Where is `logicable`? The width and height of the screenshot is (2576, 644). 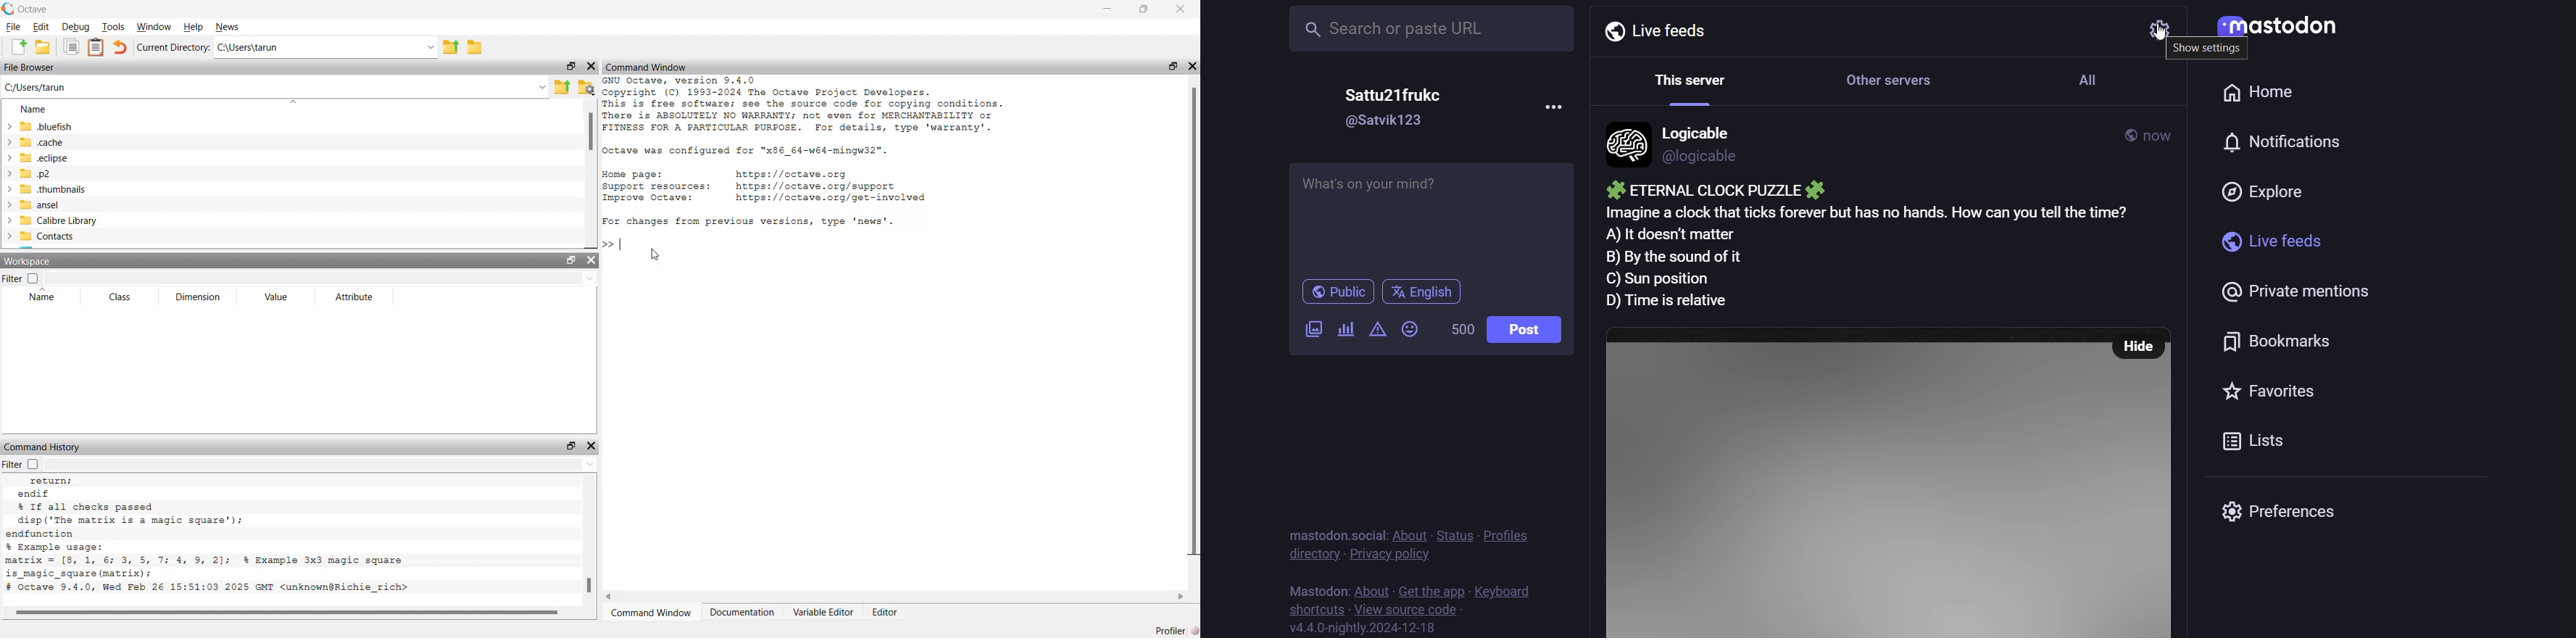
logicable is located at coordinates (1703, 131).